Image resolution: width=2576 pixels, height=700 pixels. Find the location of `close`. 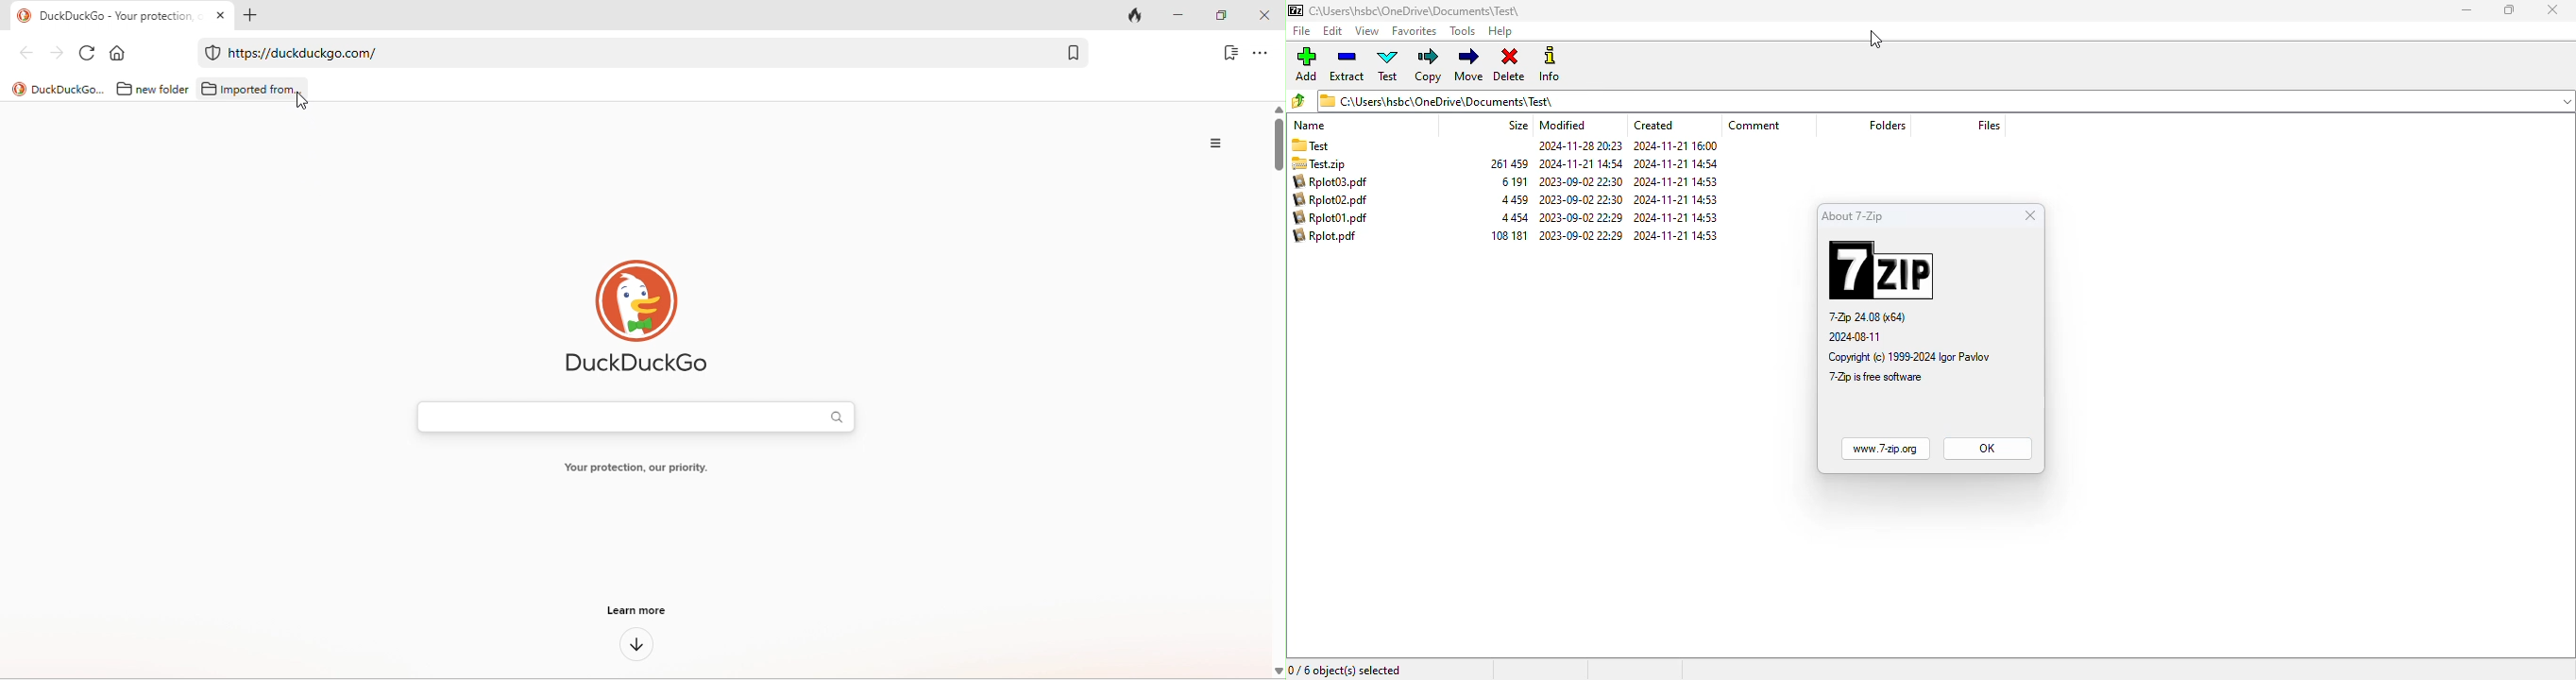

close is located at coordinates (1267, 16).